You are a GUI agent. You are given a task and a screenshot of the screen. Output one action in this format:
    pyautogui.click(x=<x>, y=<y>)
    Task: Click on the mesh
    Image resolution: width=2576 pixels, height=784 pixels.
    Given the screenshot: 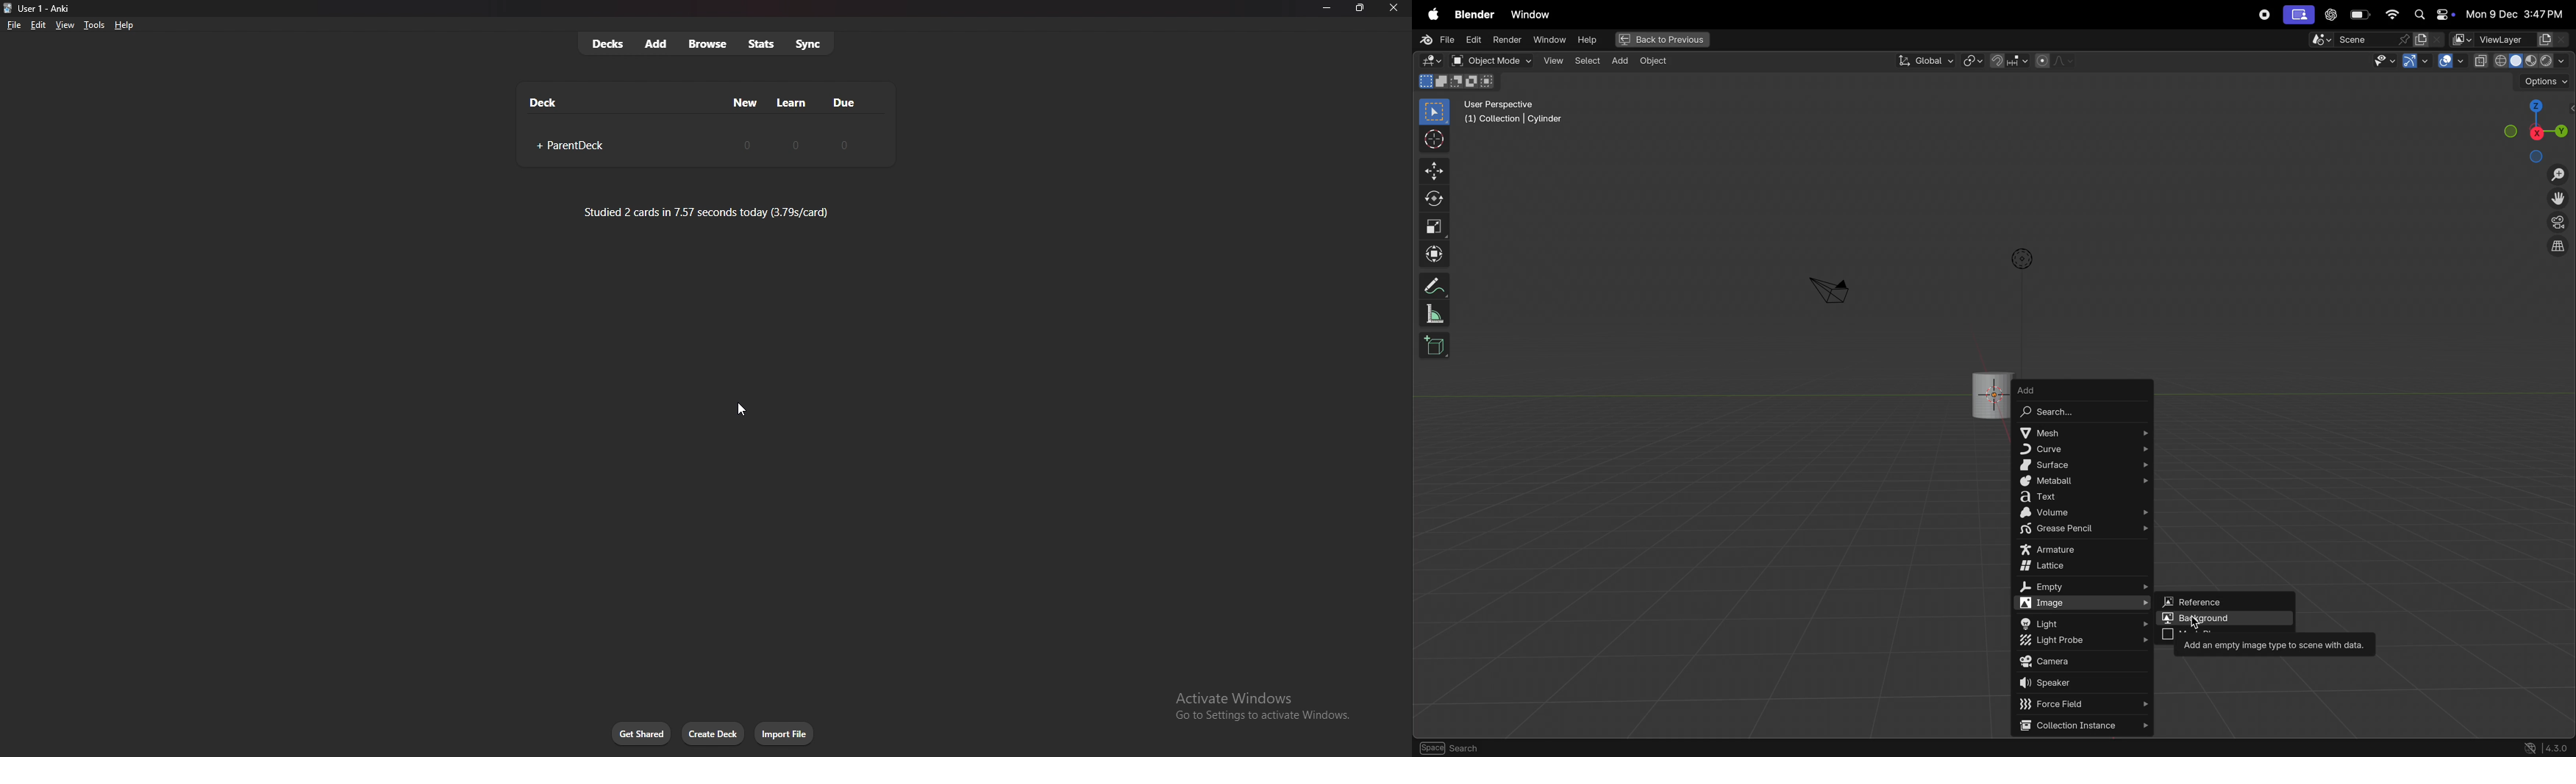 What is the action you would take?
    pyautogui.click(x=2083, y=432)
    